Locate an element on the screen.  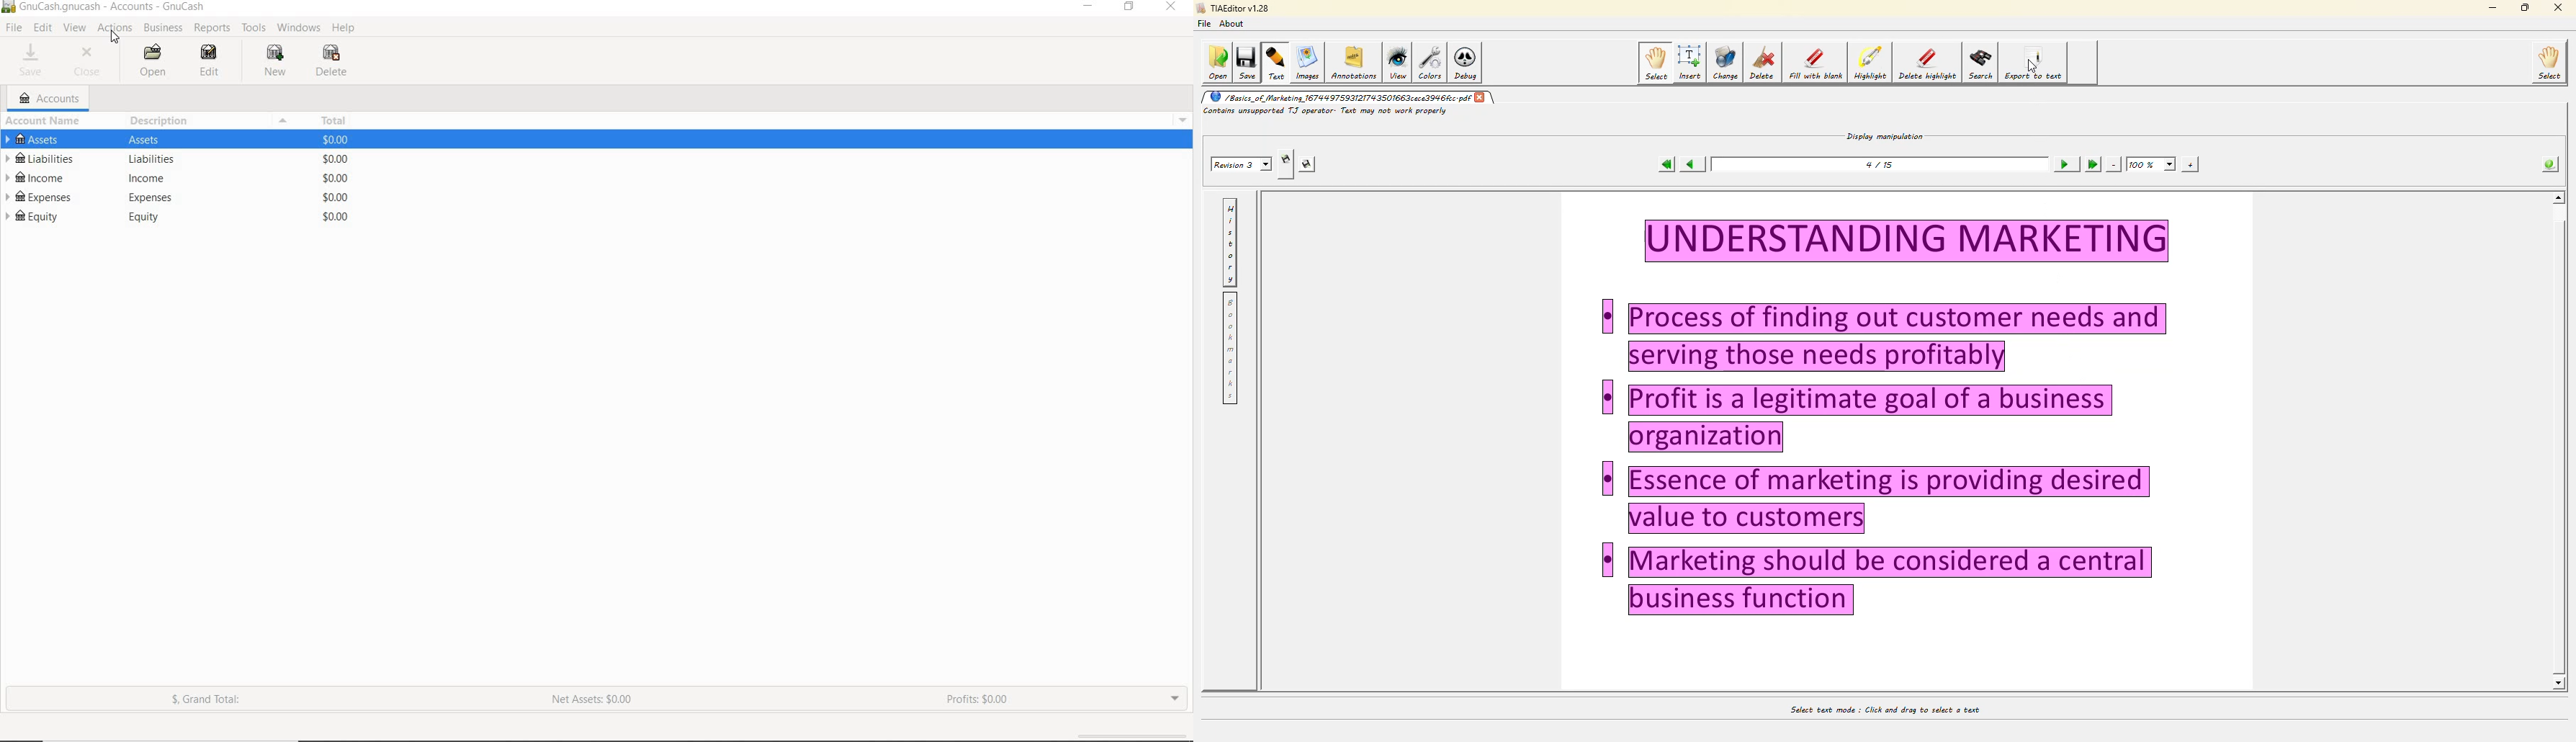
revision is located at coordinates (1239, 164).